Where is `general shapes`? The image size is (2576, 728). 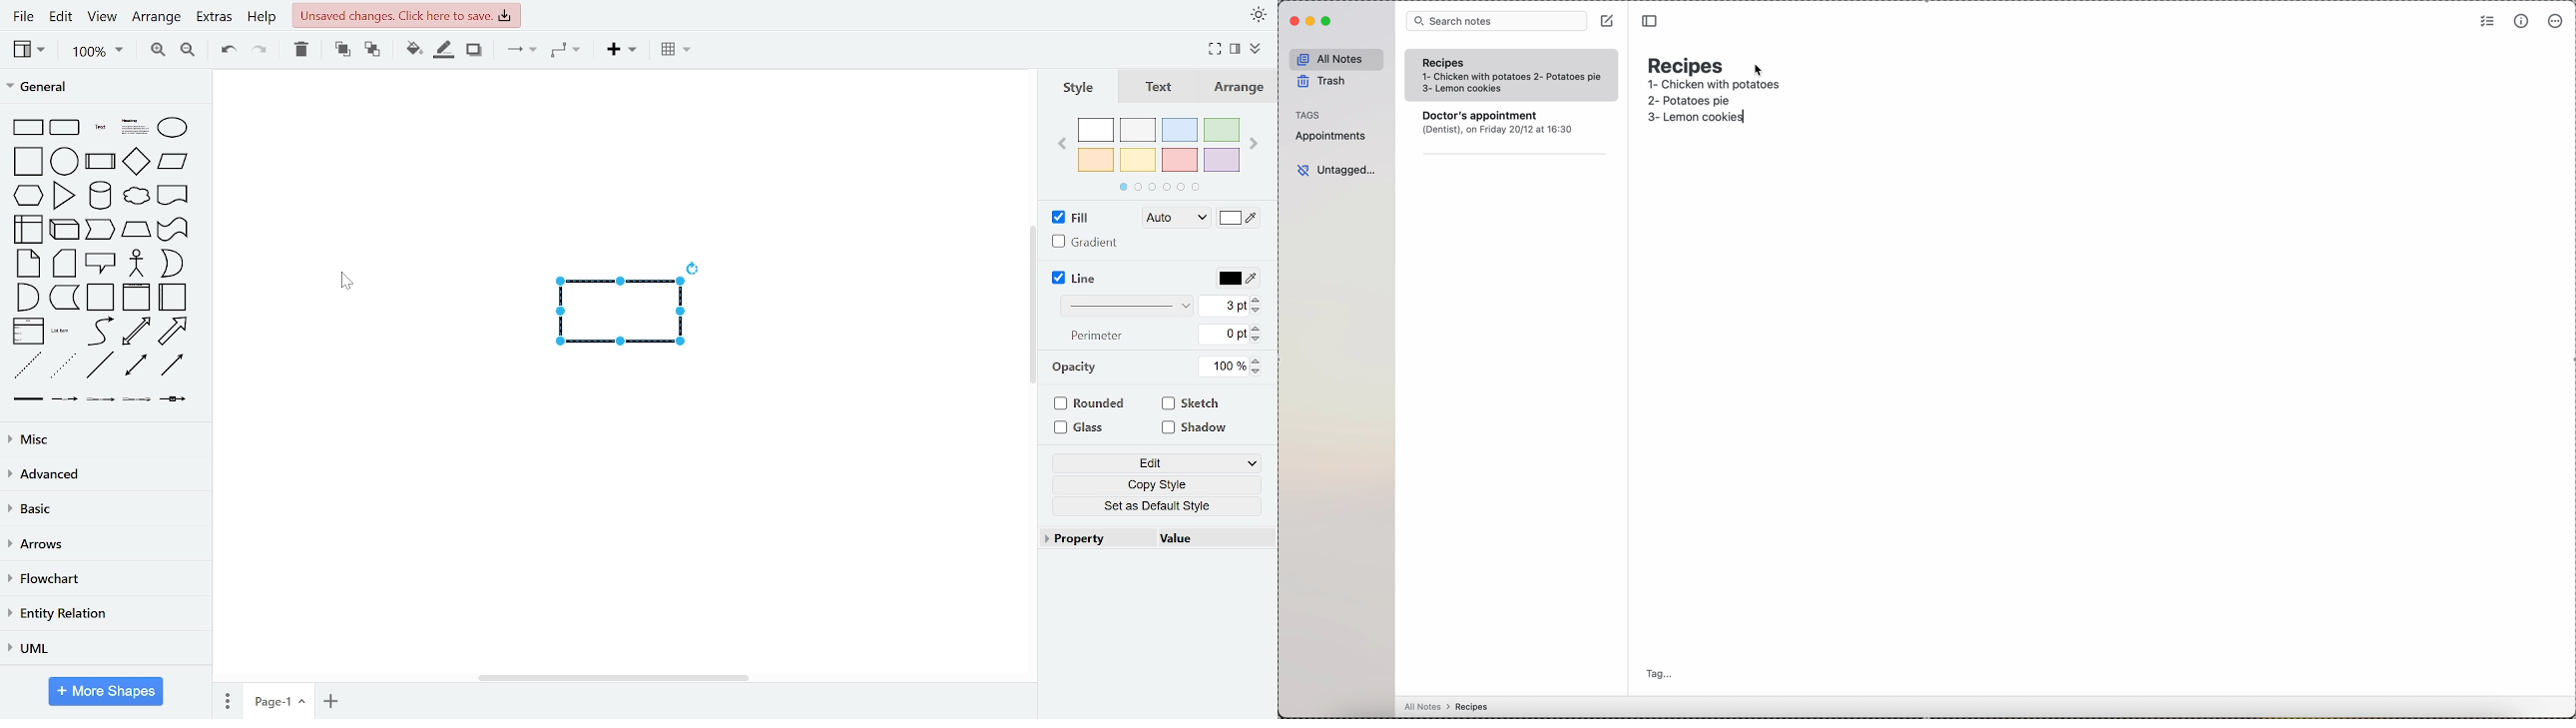
general shapes is located at coordinates (99, 230).